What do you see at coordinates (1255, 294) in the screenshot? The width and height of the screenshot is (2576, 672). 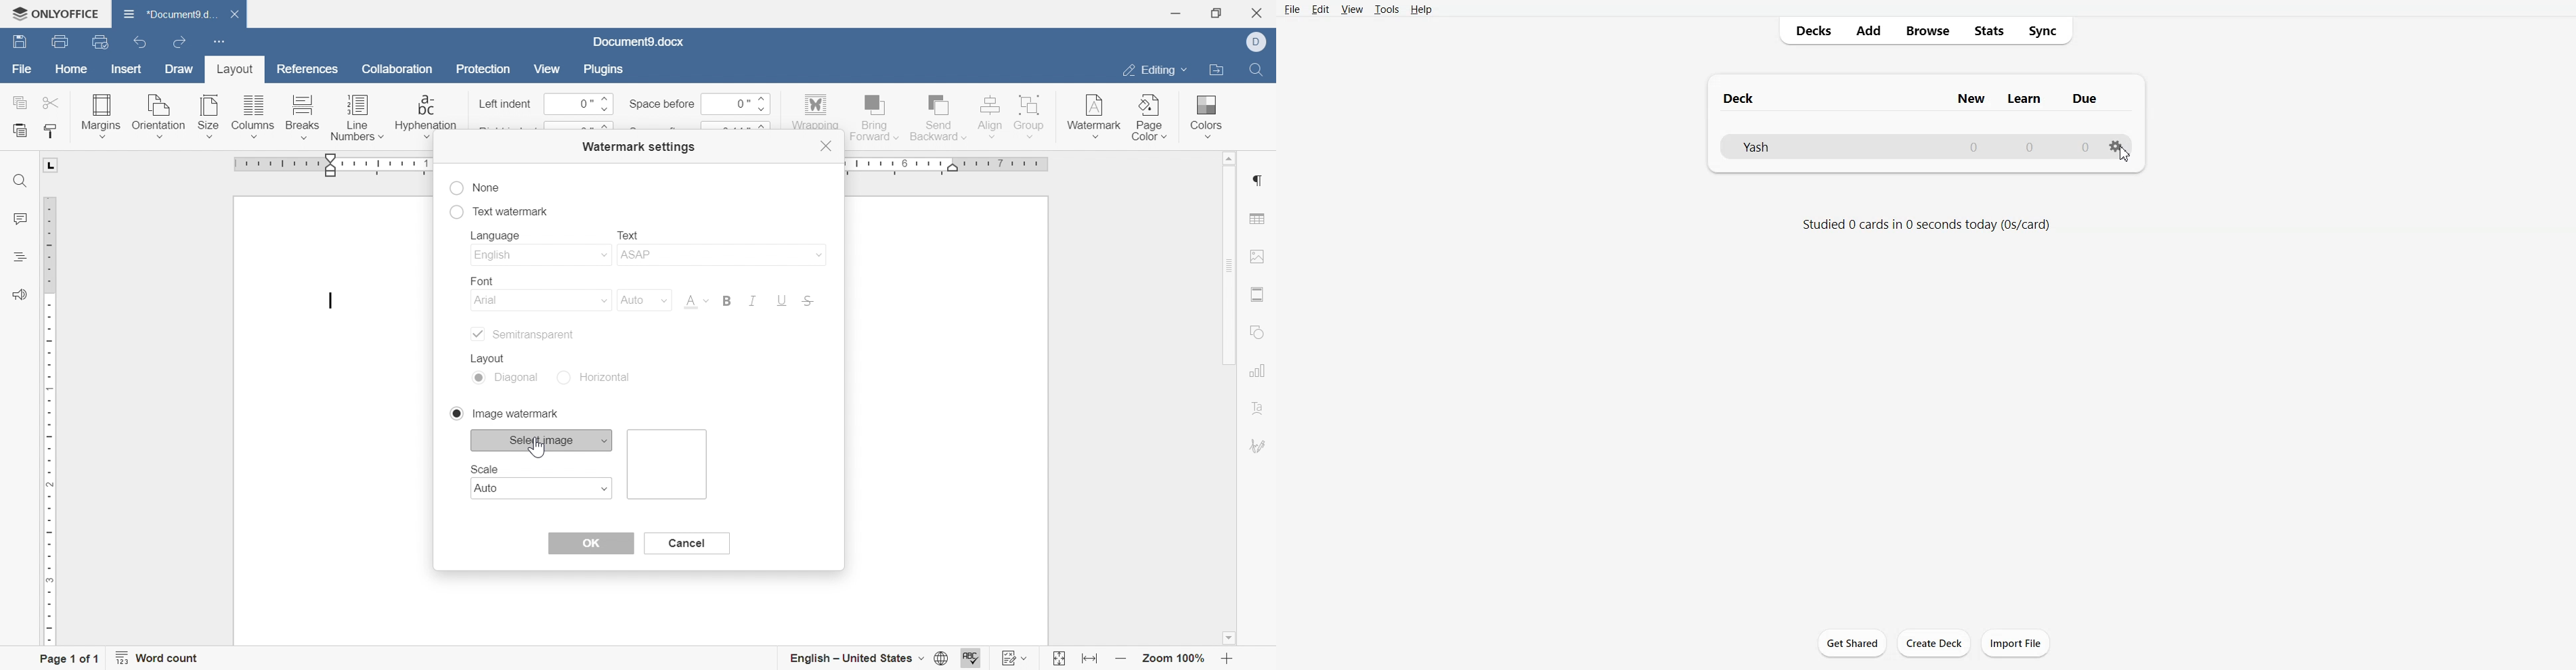 I see `header and footer settings` at bounding box center [1255, 294].